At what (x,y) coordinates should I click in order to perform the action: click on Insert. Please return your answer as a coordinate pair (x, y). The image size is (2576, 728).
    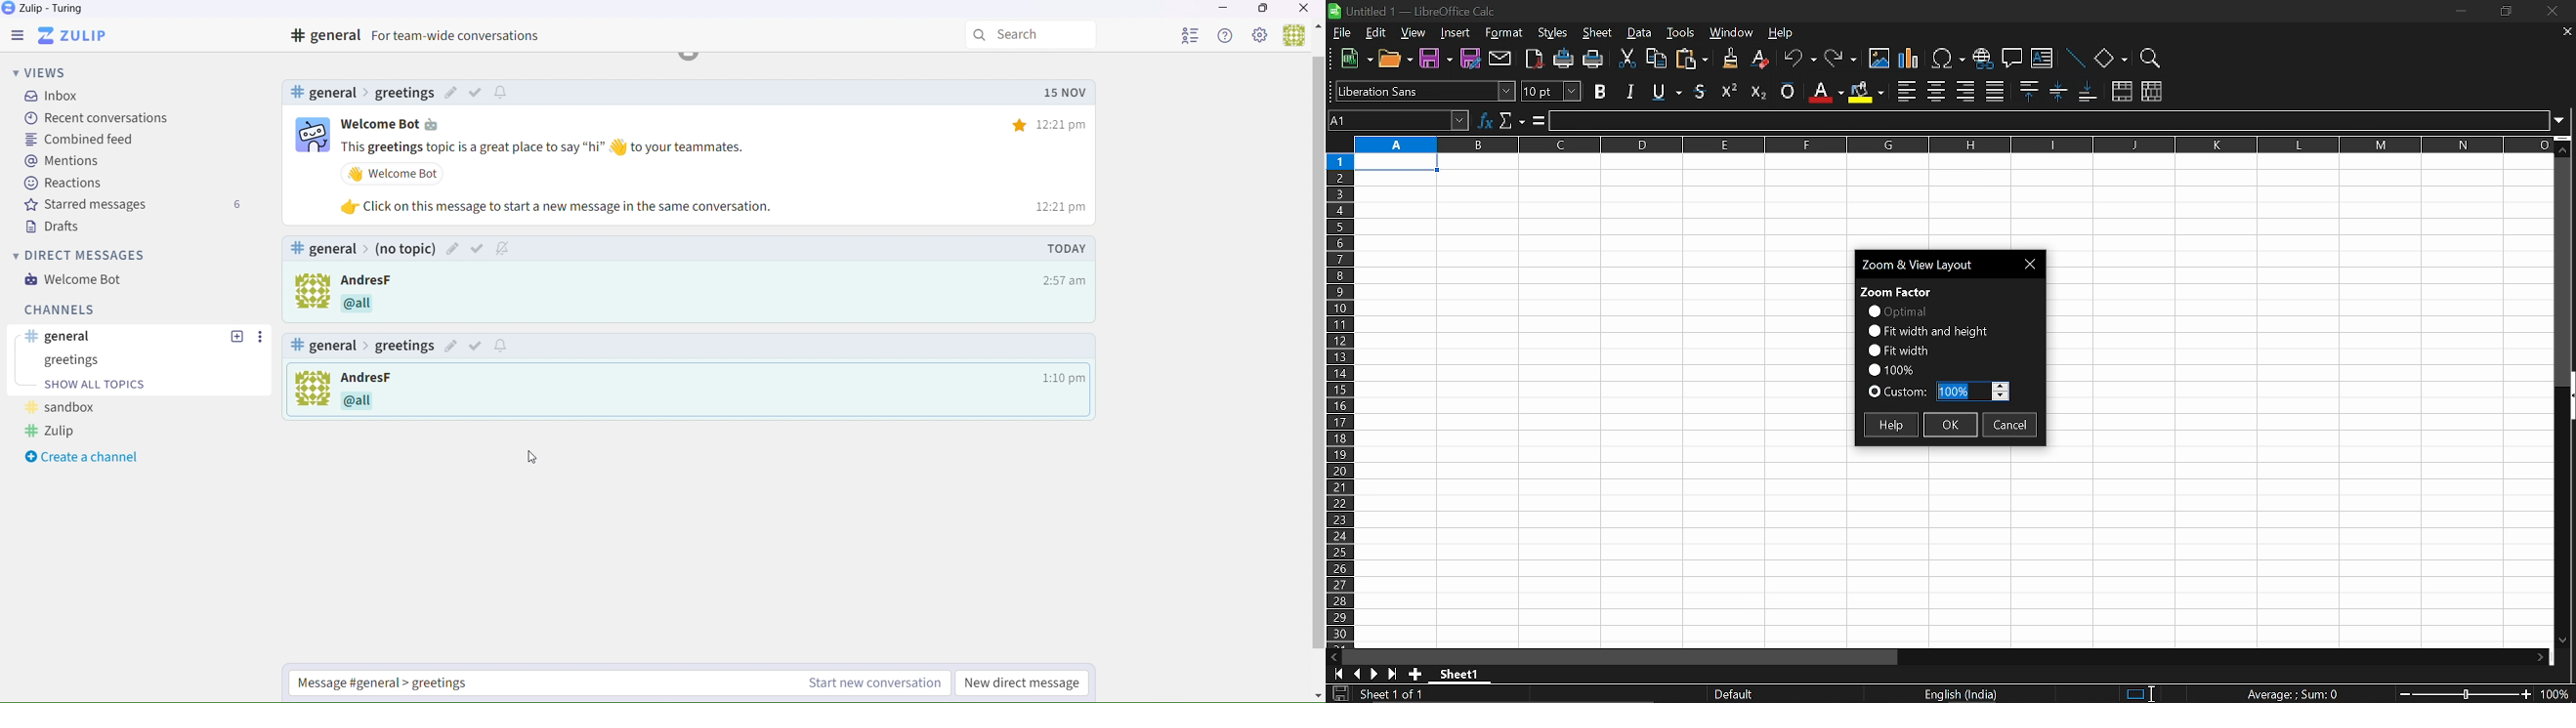
    Looking at the image, I should click on (1456, 34).